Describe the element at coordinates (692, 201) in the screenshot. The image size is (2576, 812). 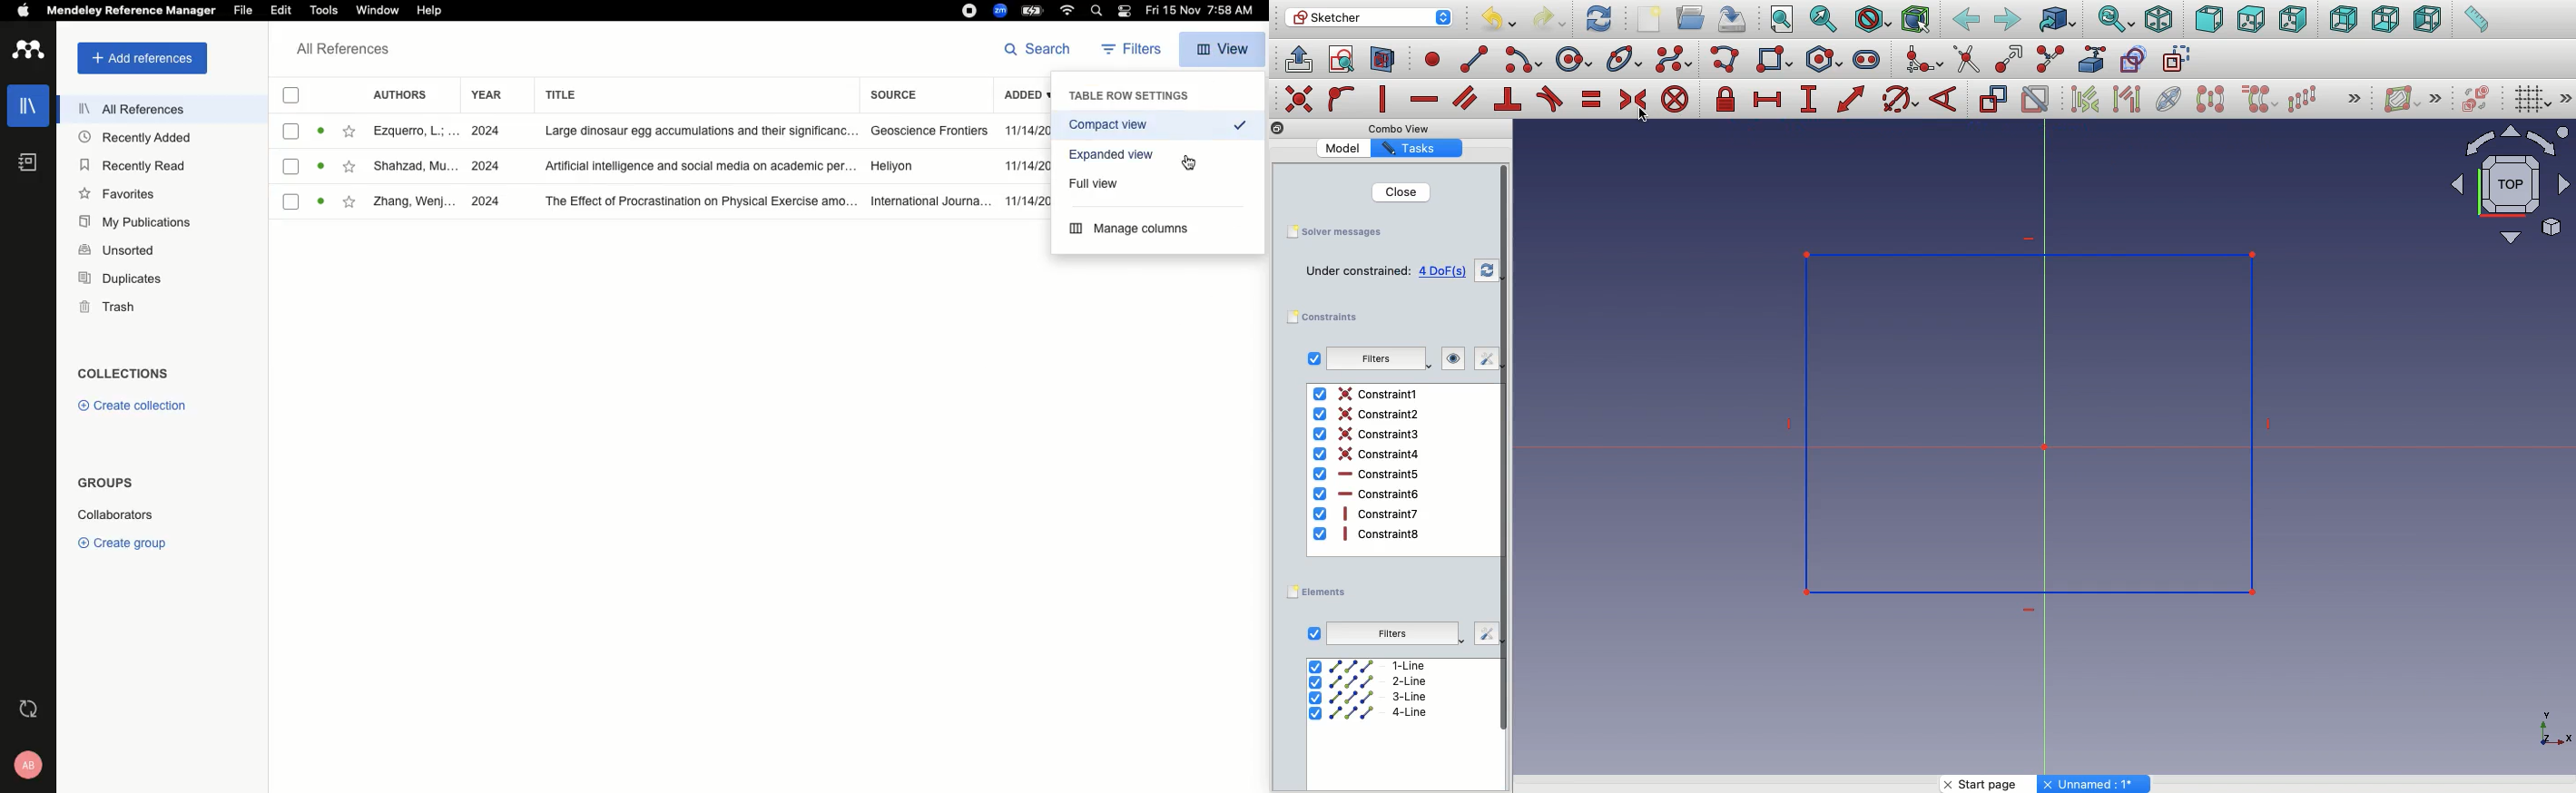
I see `The effect of Procastination on Physical Exercise amo...` at that location.